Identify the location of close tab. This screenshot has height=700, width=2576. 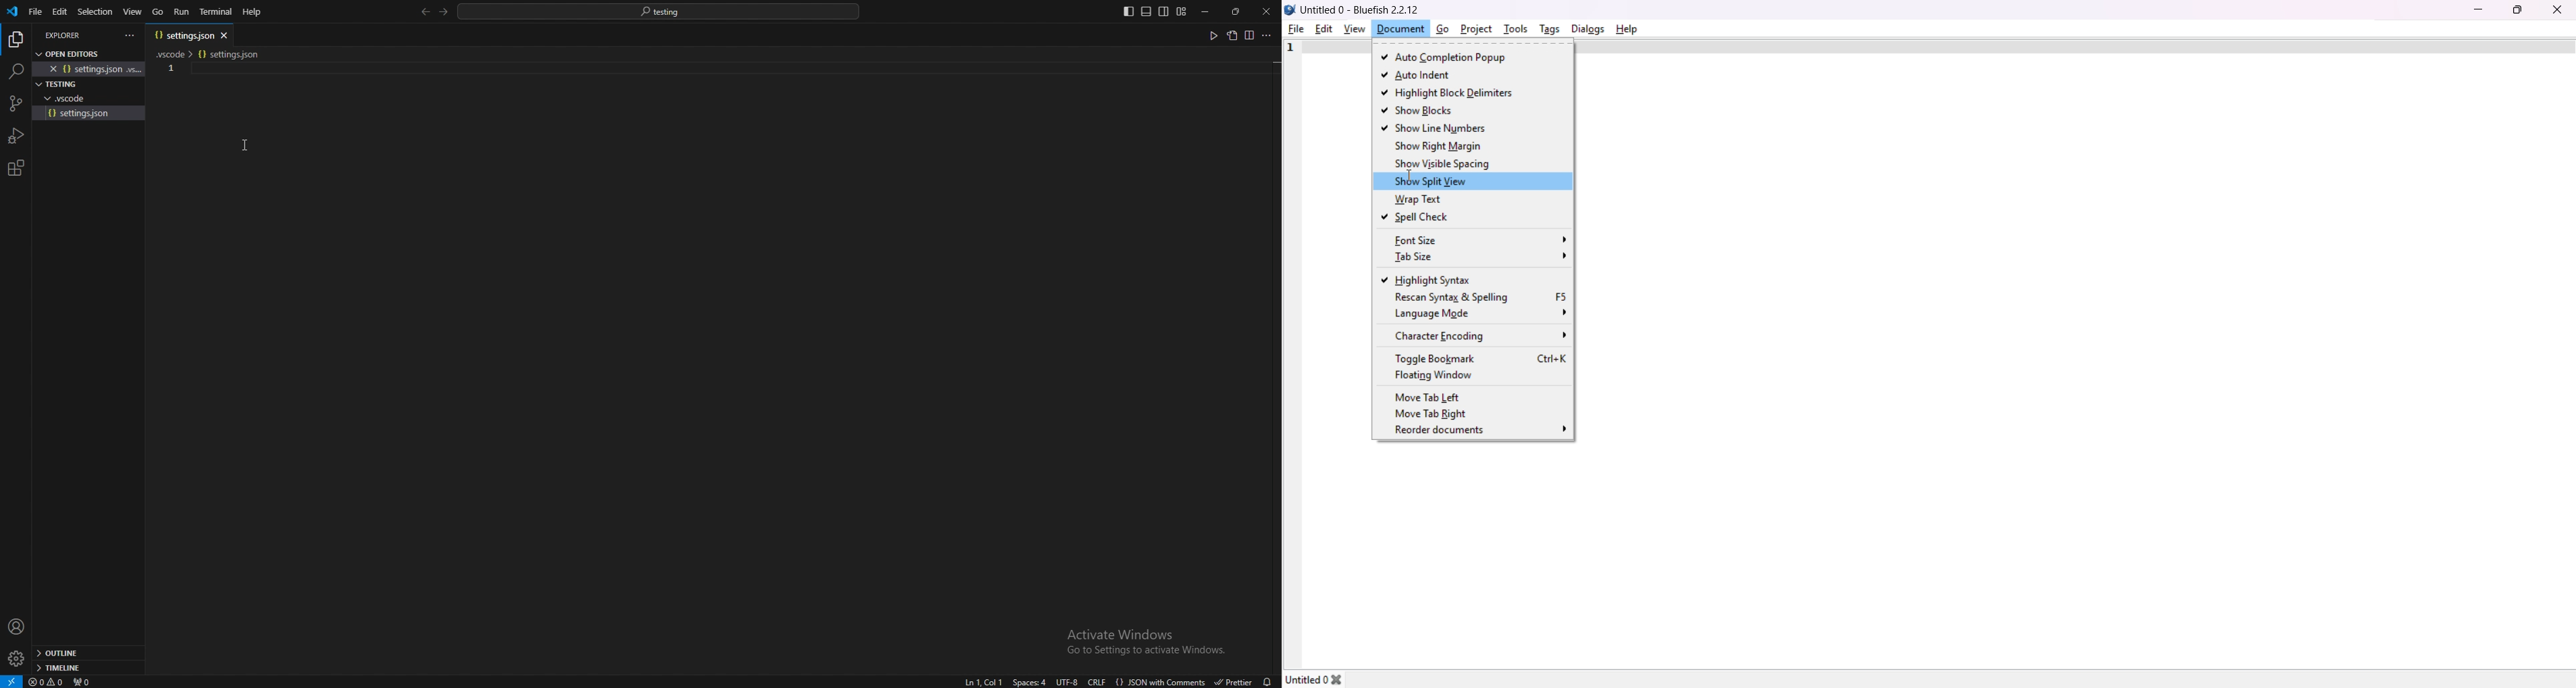
(226, 34).